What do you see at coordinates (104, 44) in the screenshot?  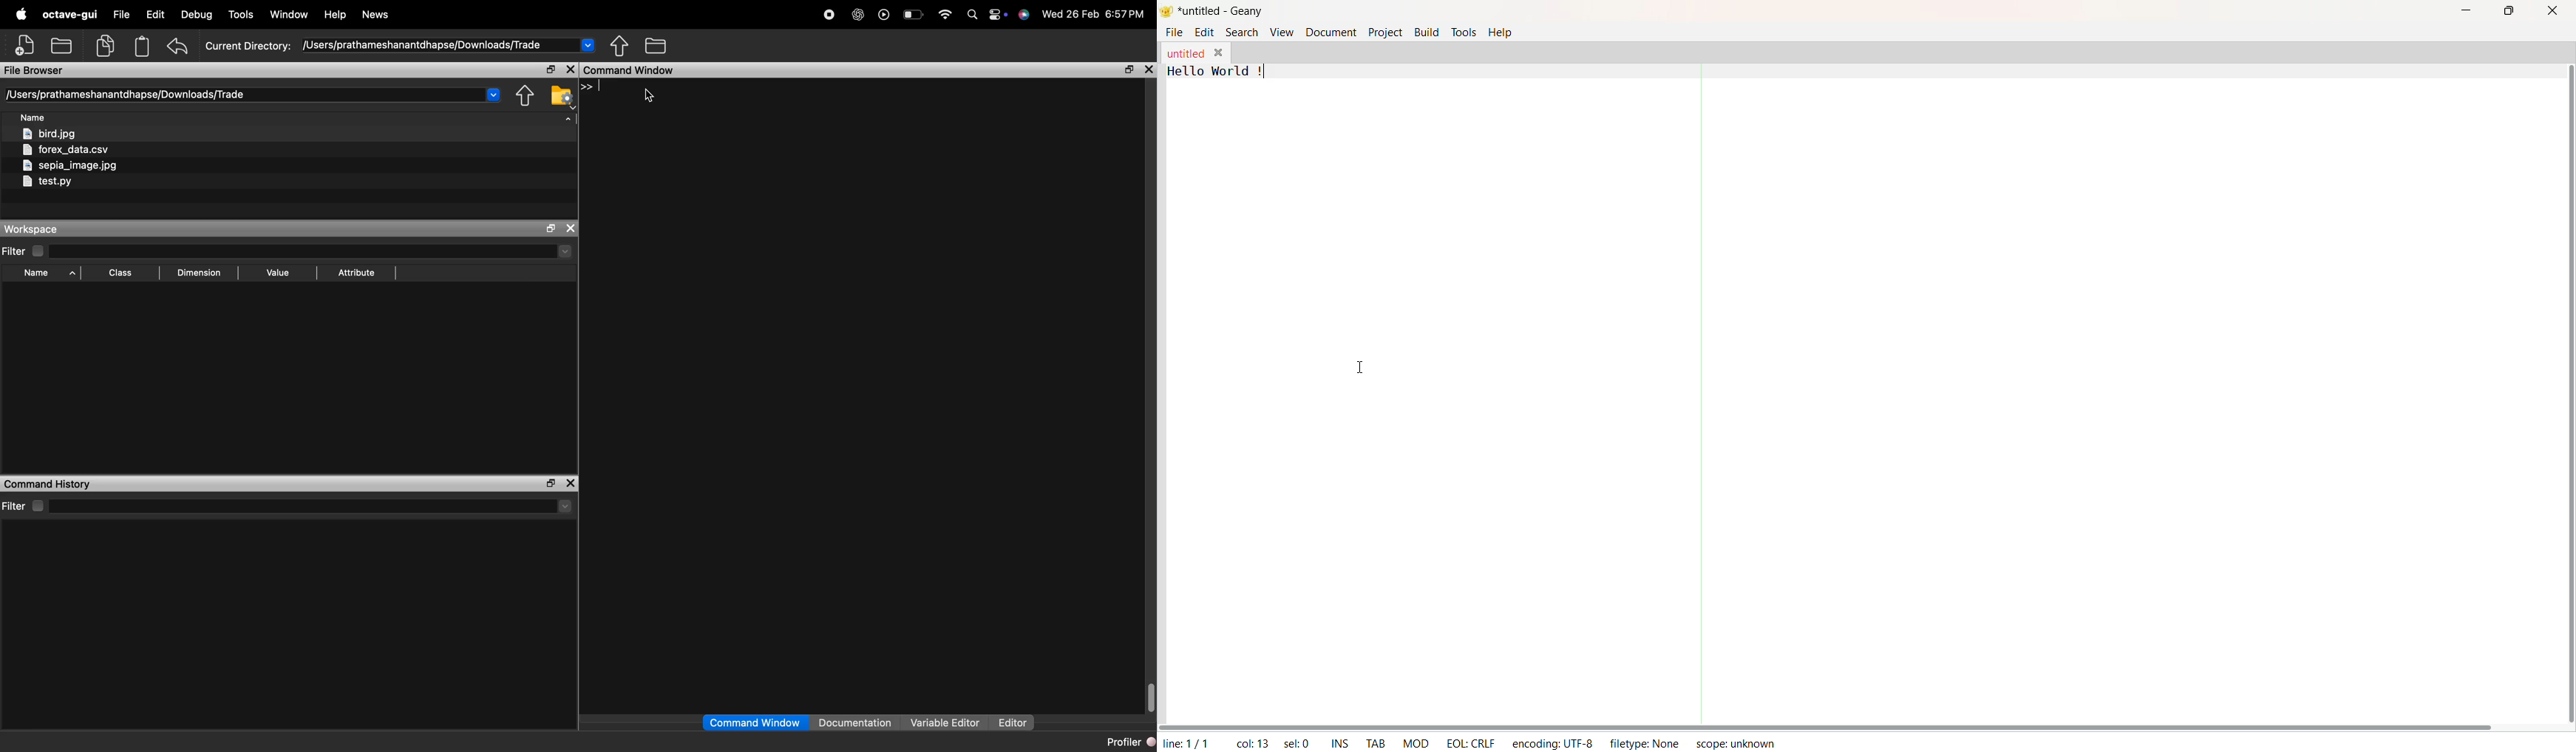 I see `copy` at bounding box center [104, 44].